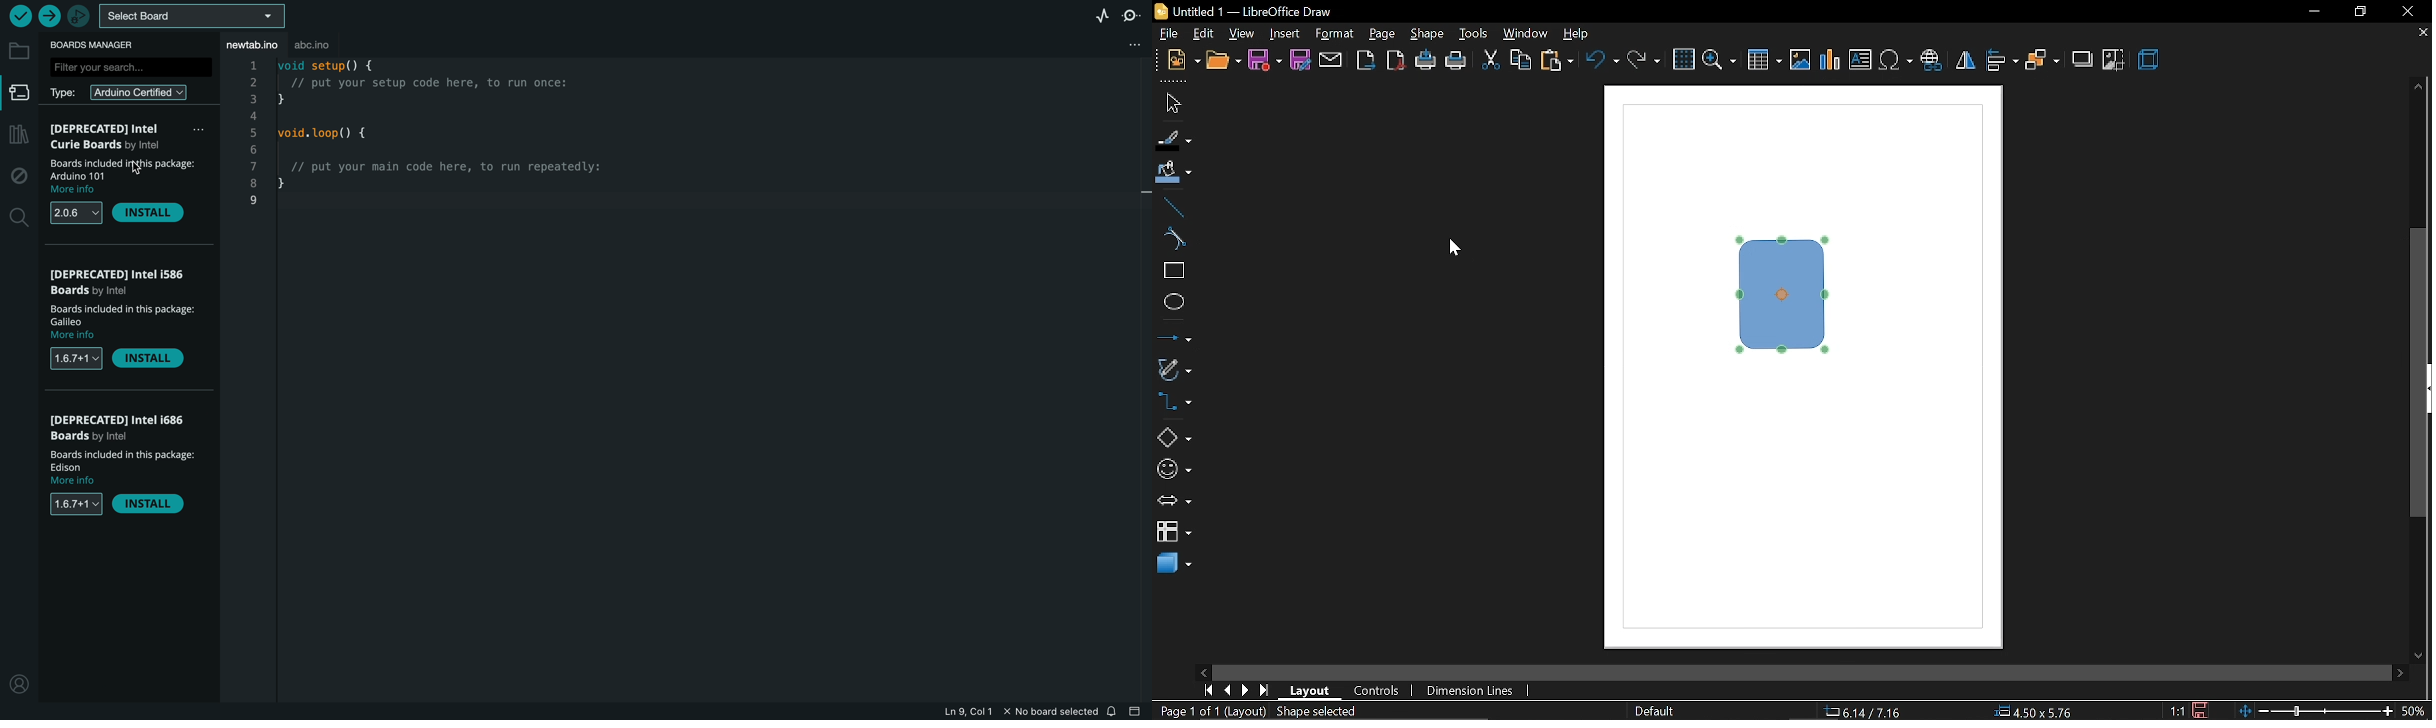  I want to click on paste, so click(1556, 62).